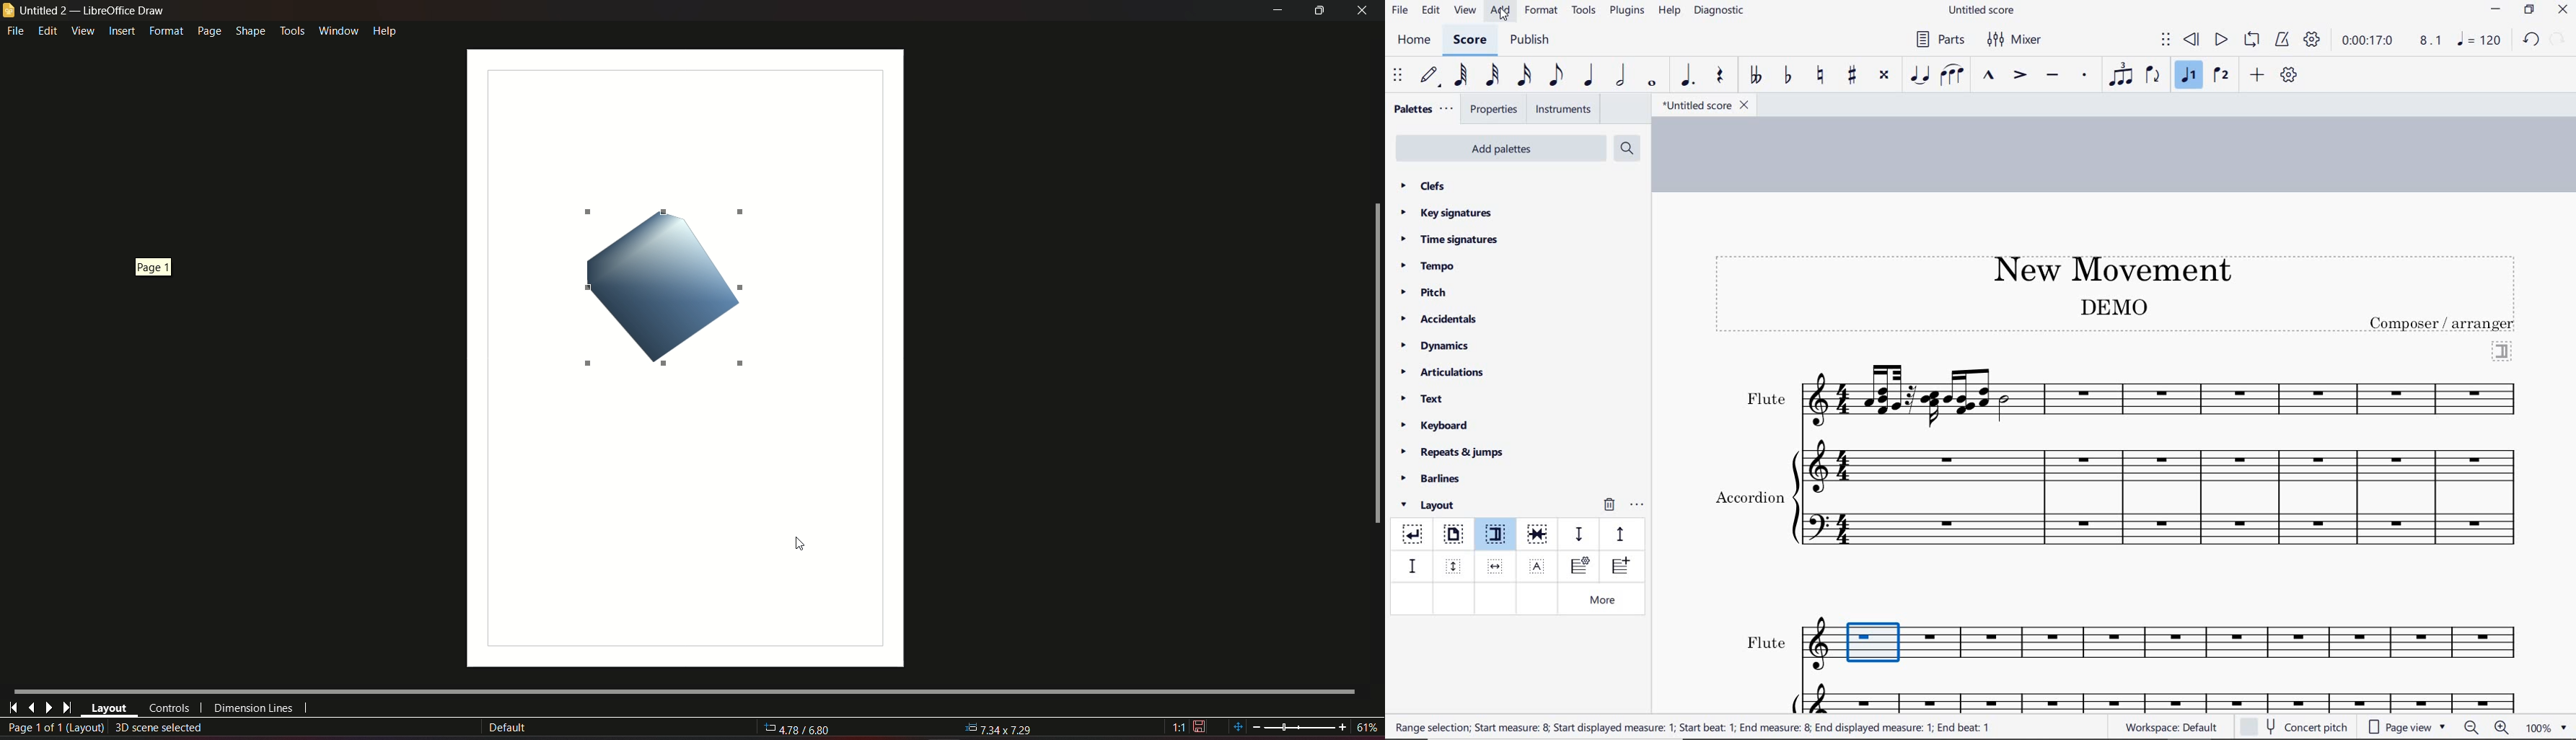 The image size is (2576, 756). What do you see at coordinates (2154, 74) in the screenshot?
I see `flip direction` at bounding box center [2154, 74].